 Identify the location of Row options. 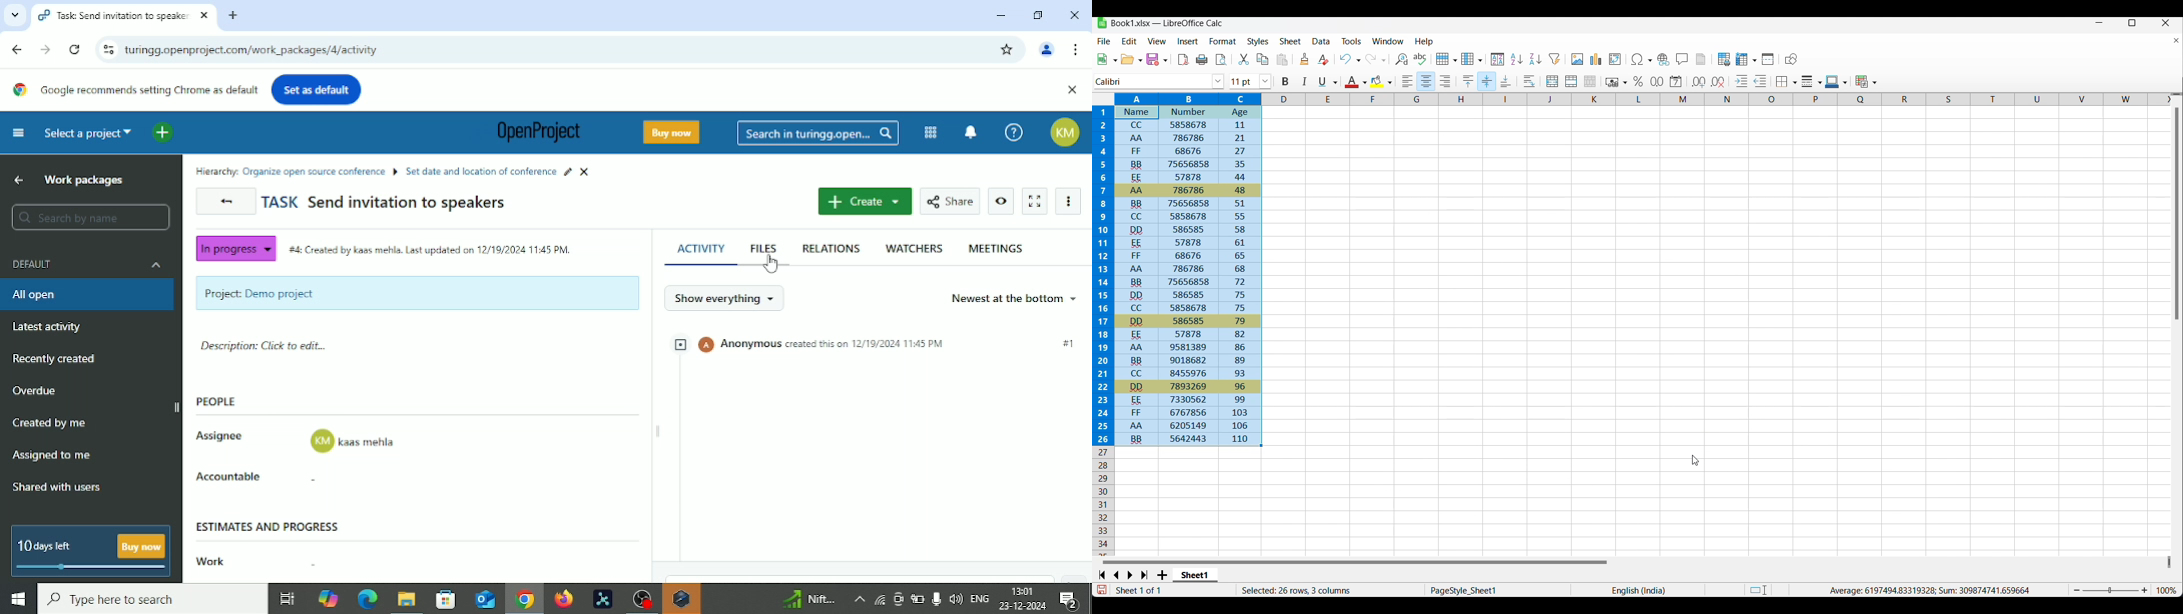
(1446, 59).